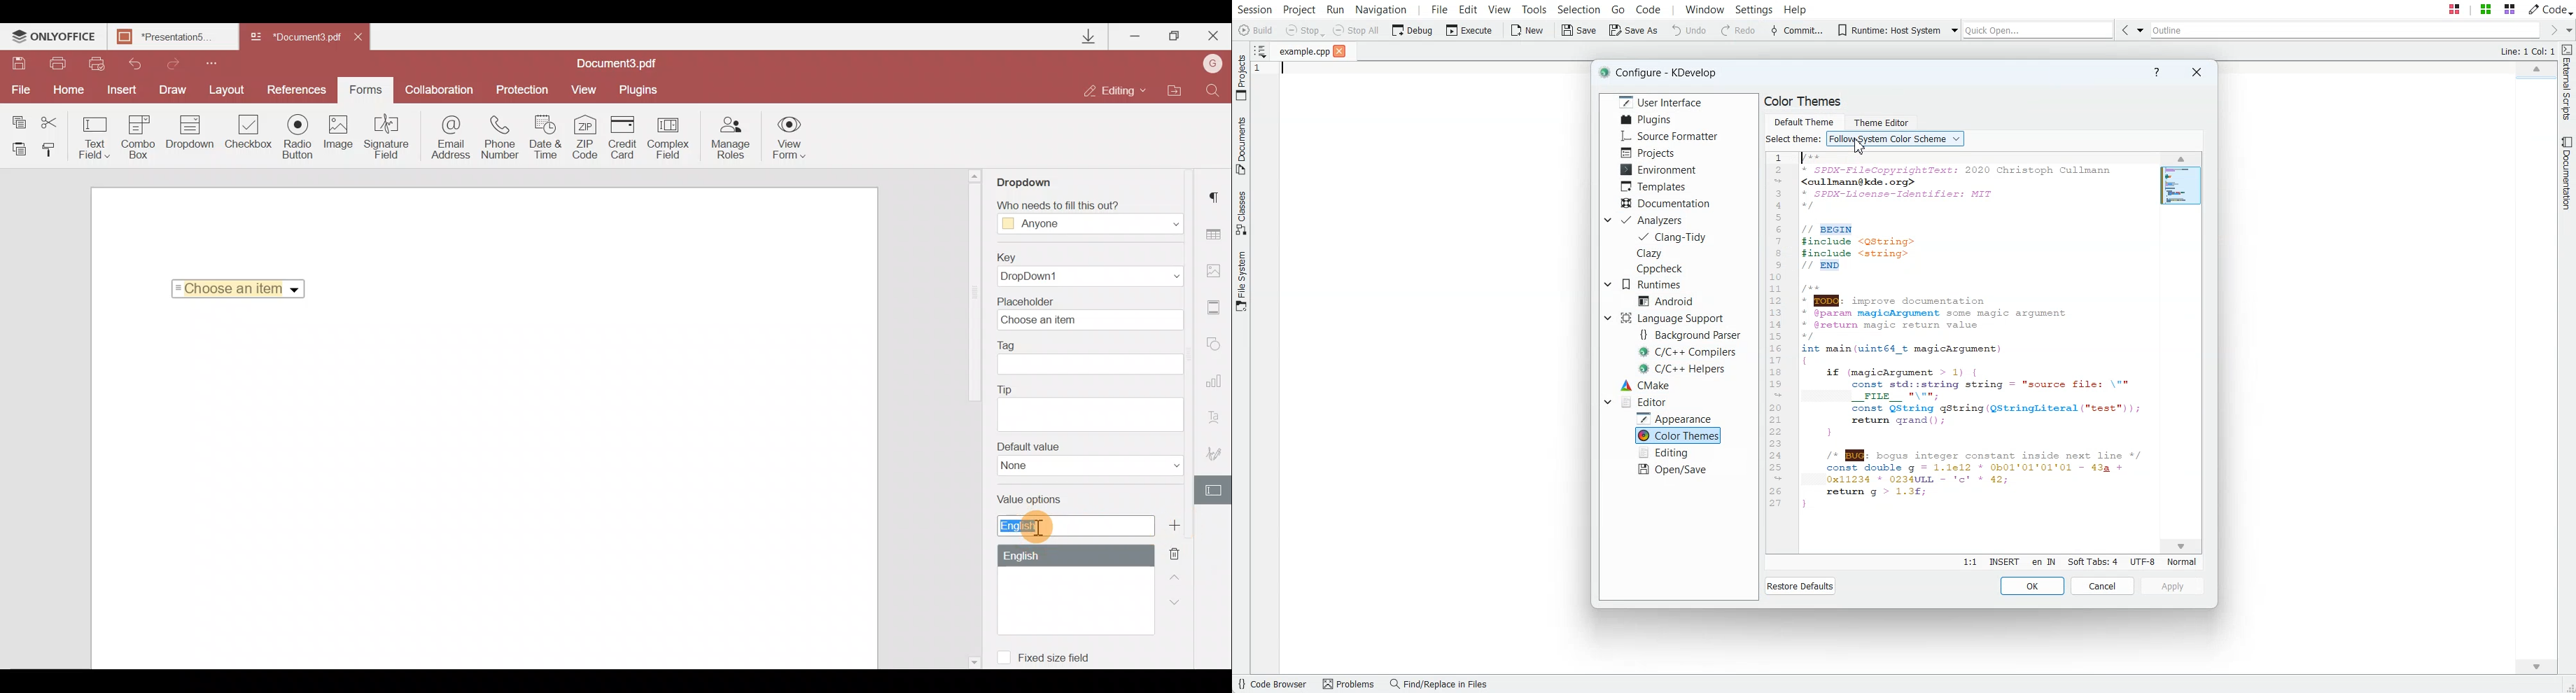  I want to click on Complex field, so click(670, 137).